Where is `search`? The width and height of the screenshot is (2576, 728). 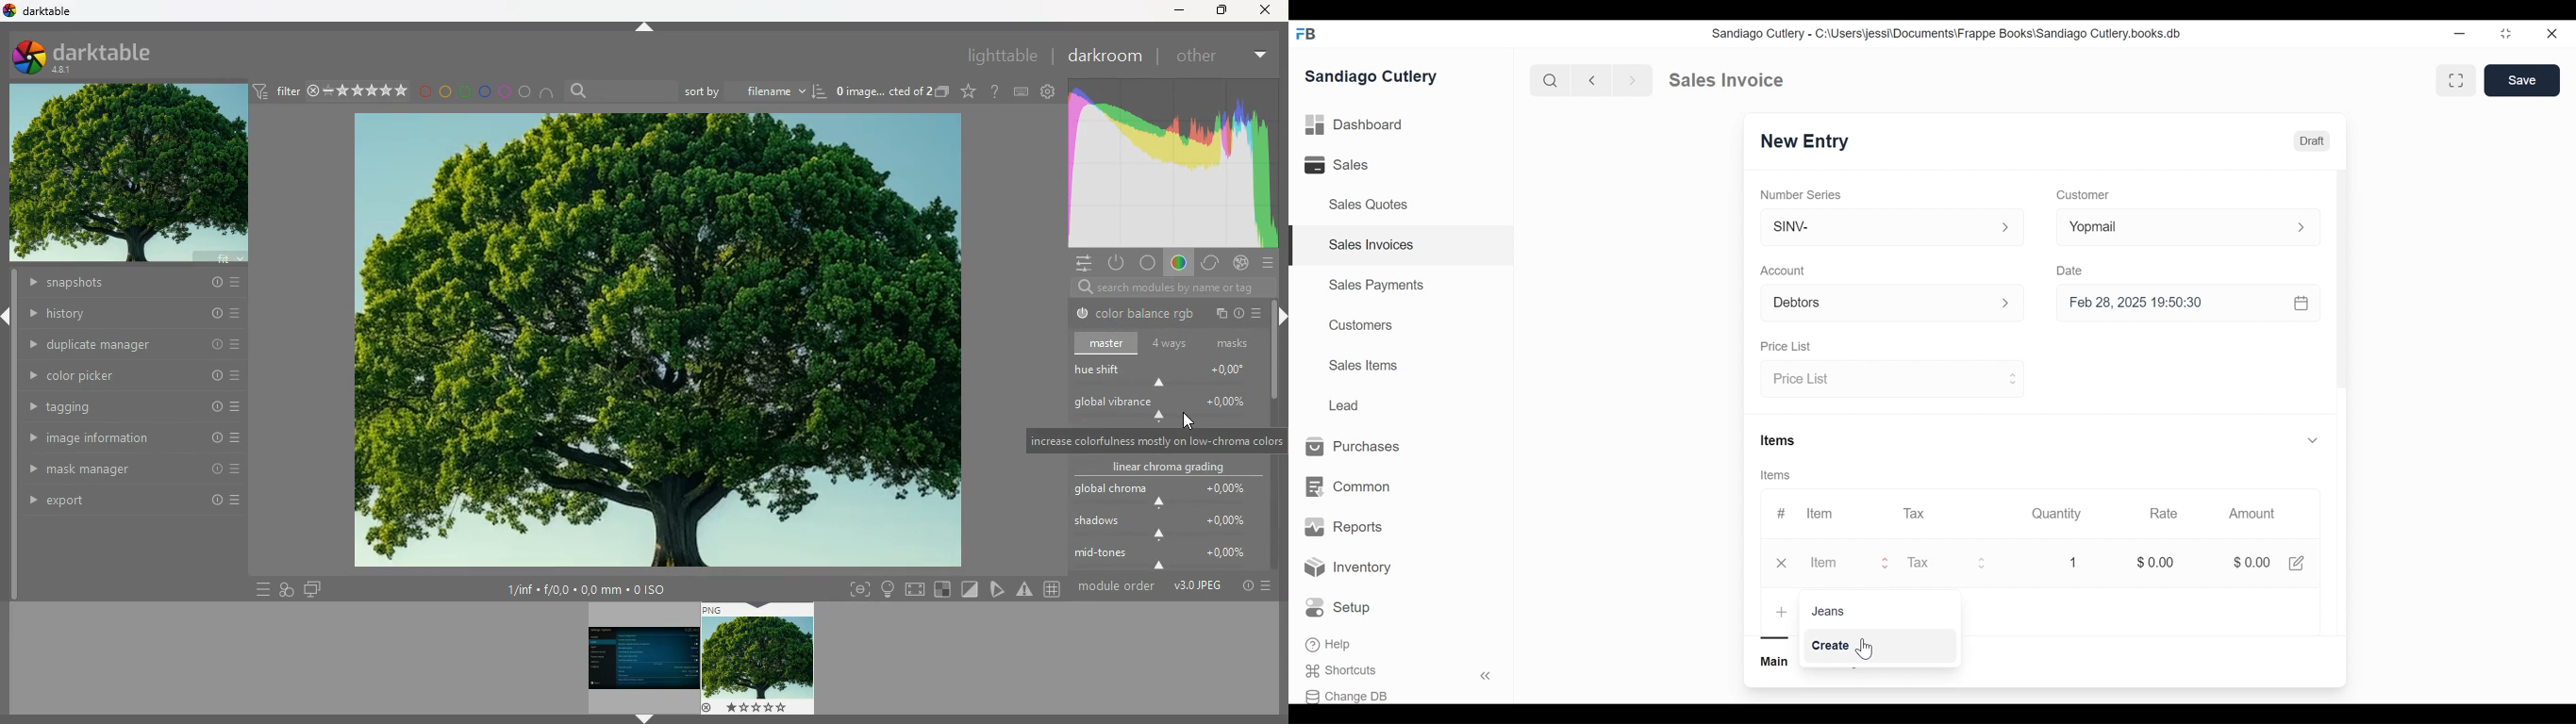
search is located at coordinates (620, 91).